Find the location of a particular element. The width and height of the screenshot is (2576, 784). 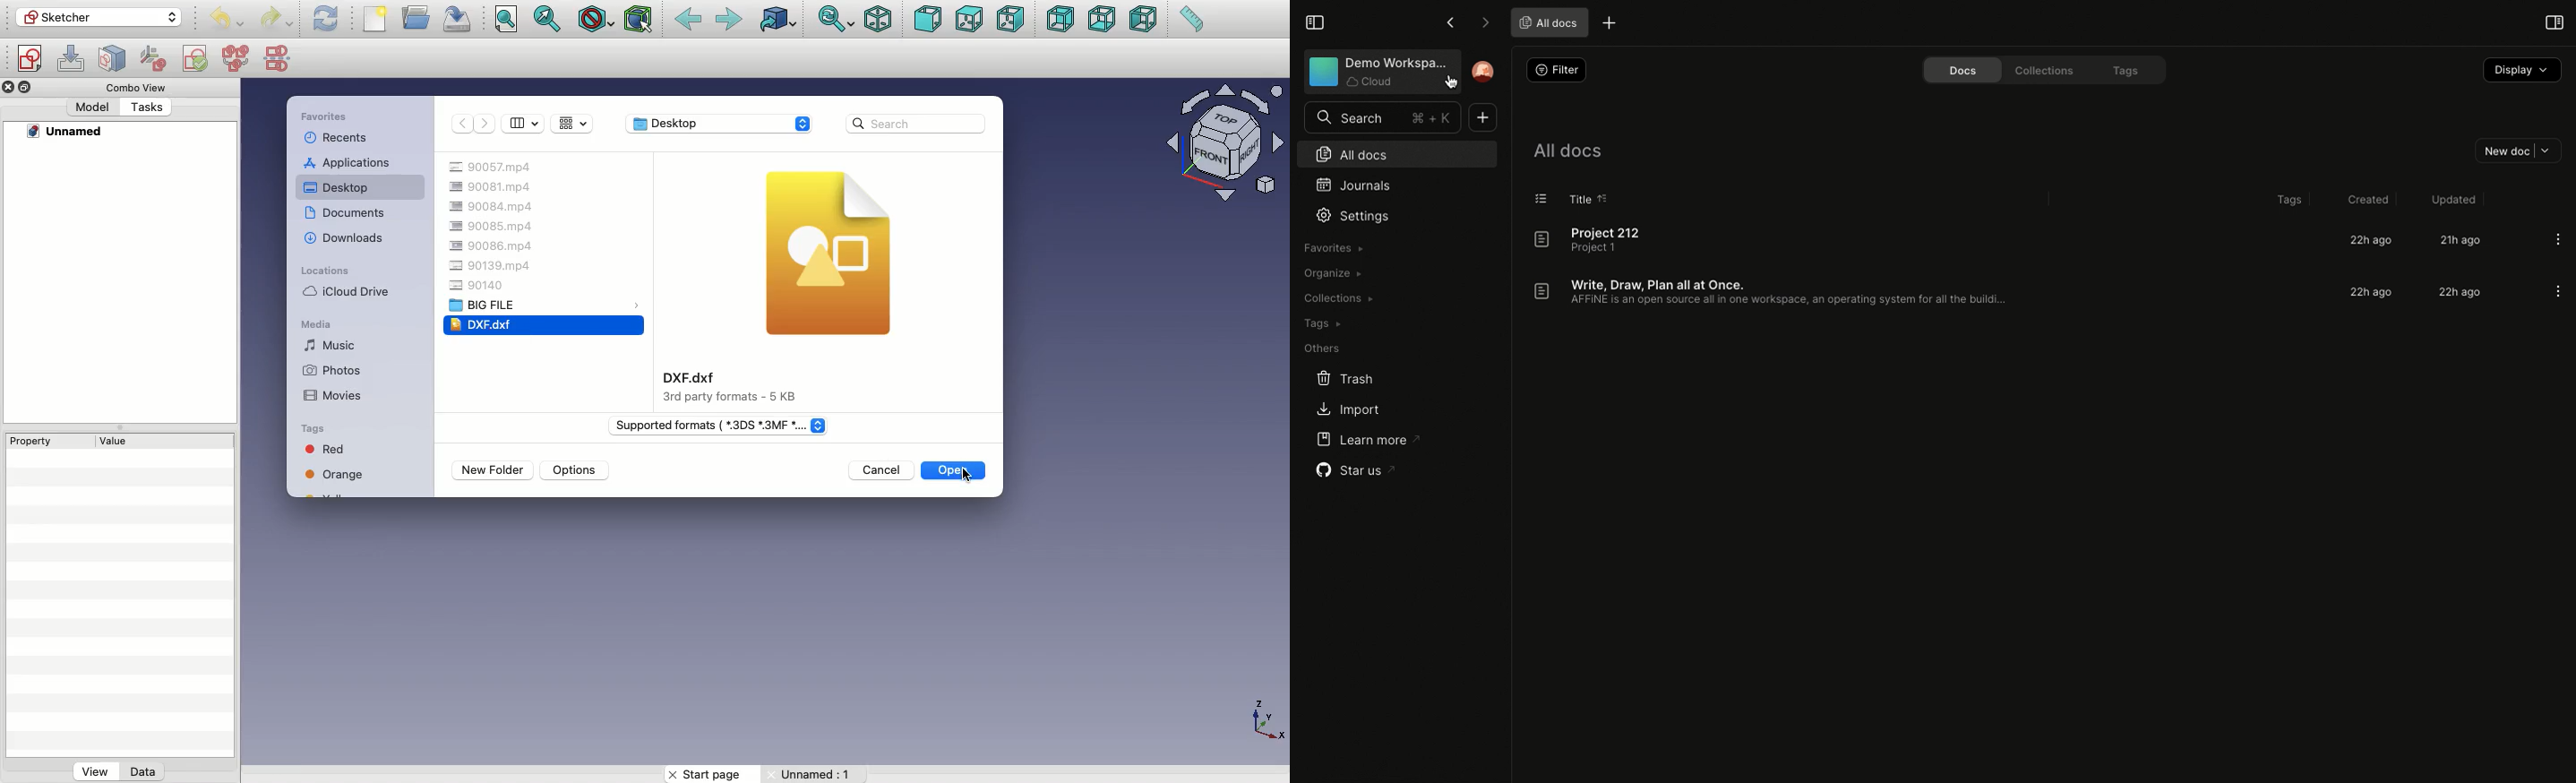

Star us is located at coordinates (1358, 470).